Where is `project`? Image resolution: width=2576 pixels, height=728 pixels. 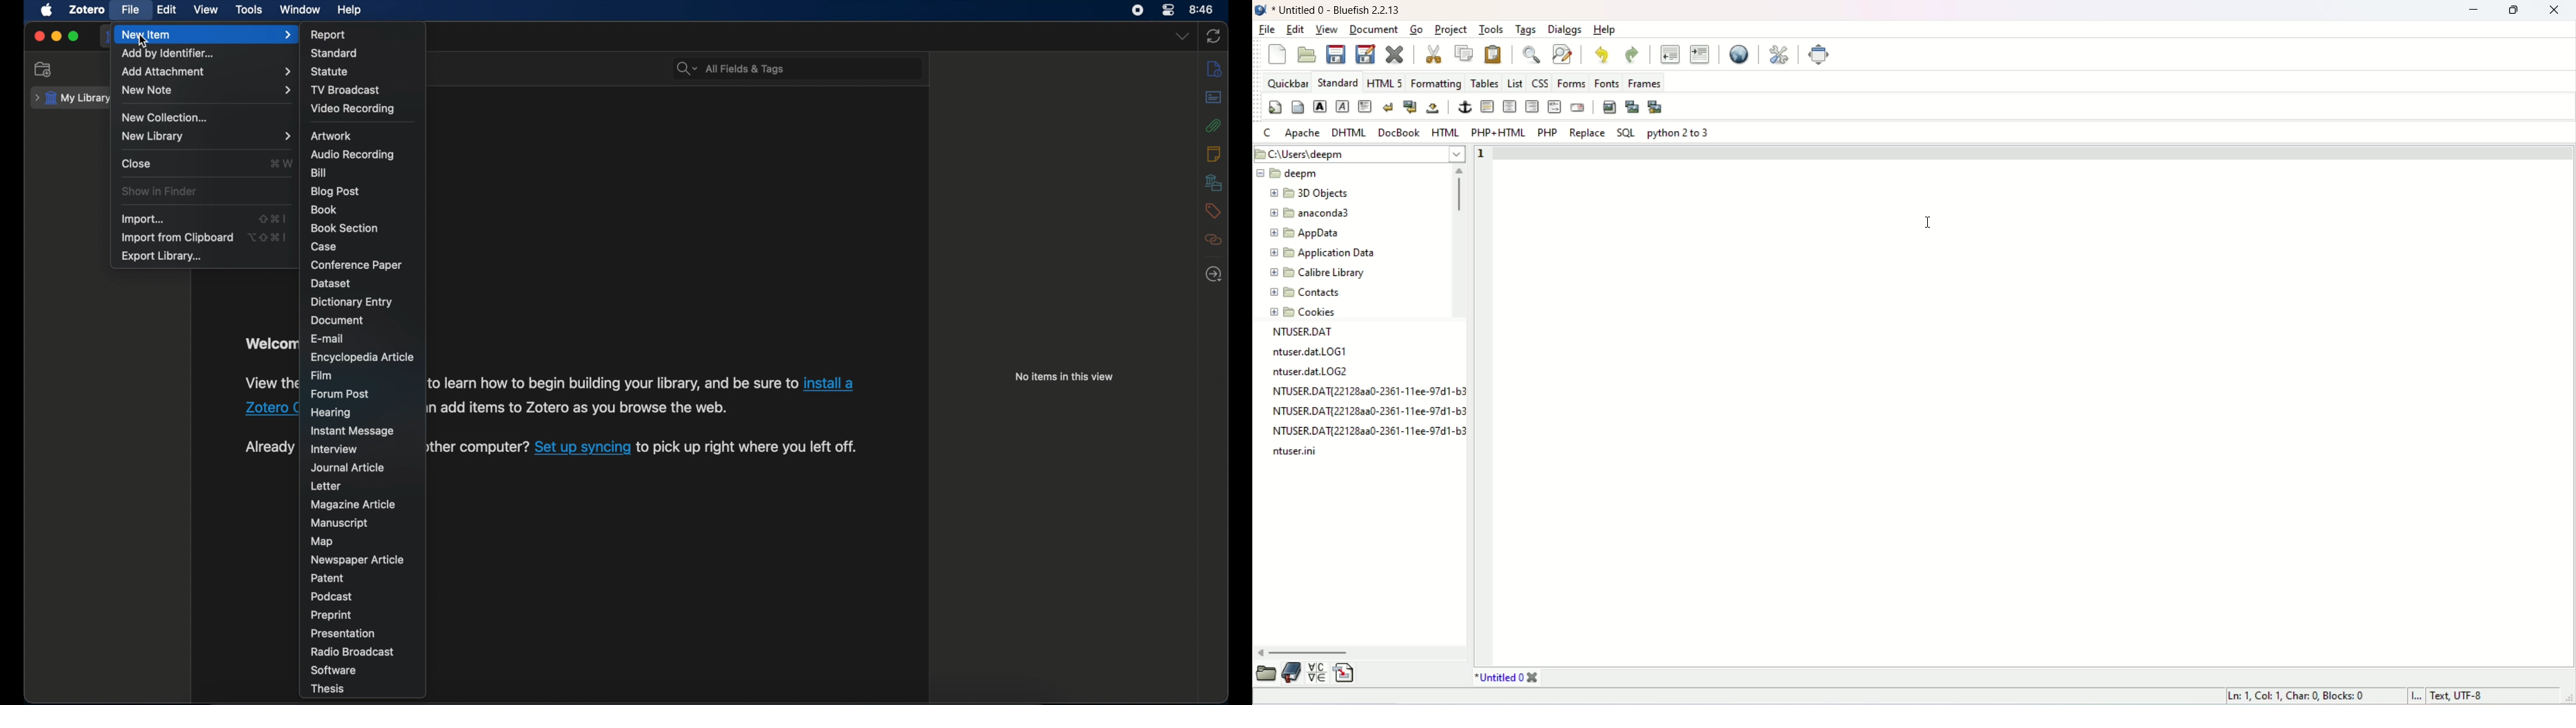
project is located at coordinates (1447, 29).